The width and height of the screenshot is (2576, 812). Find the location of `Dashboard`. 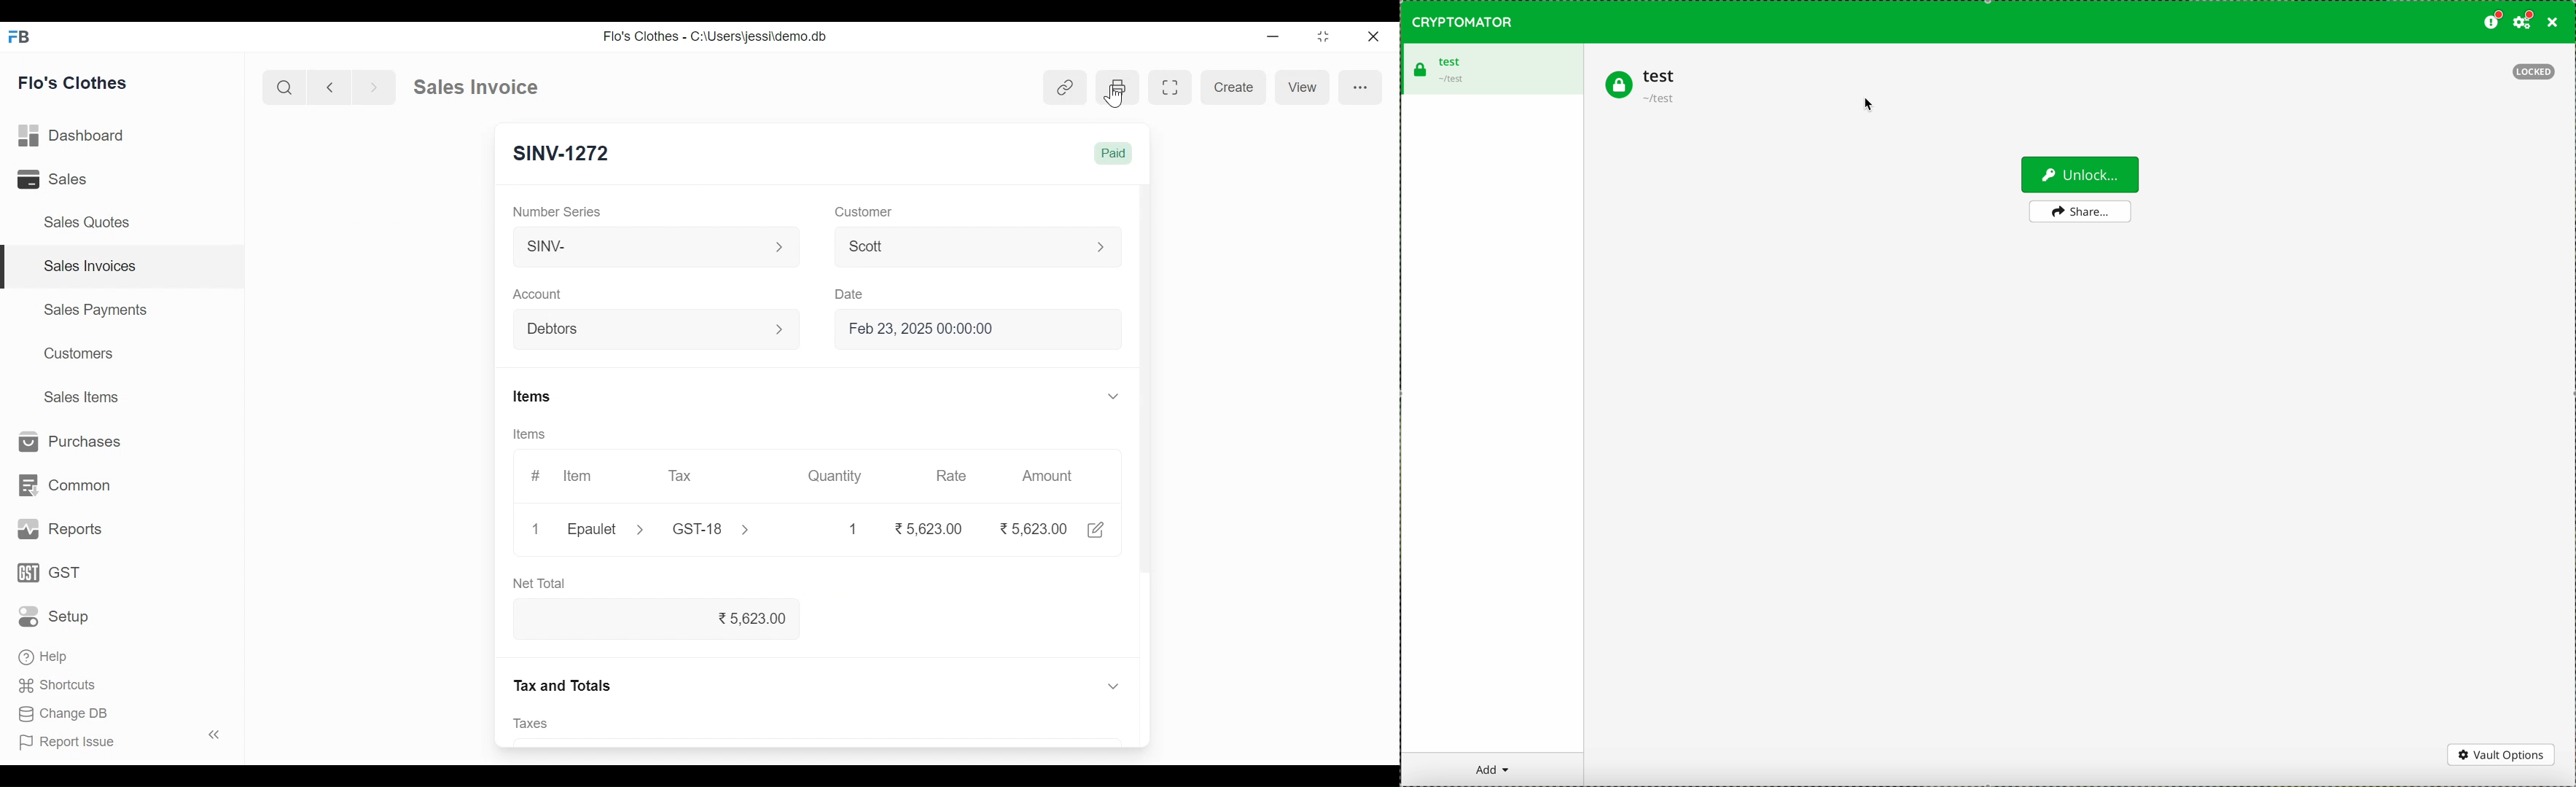

Dashboard is located at coordinates (73, 136).